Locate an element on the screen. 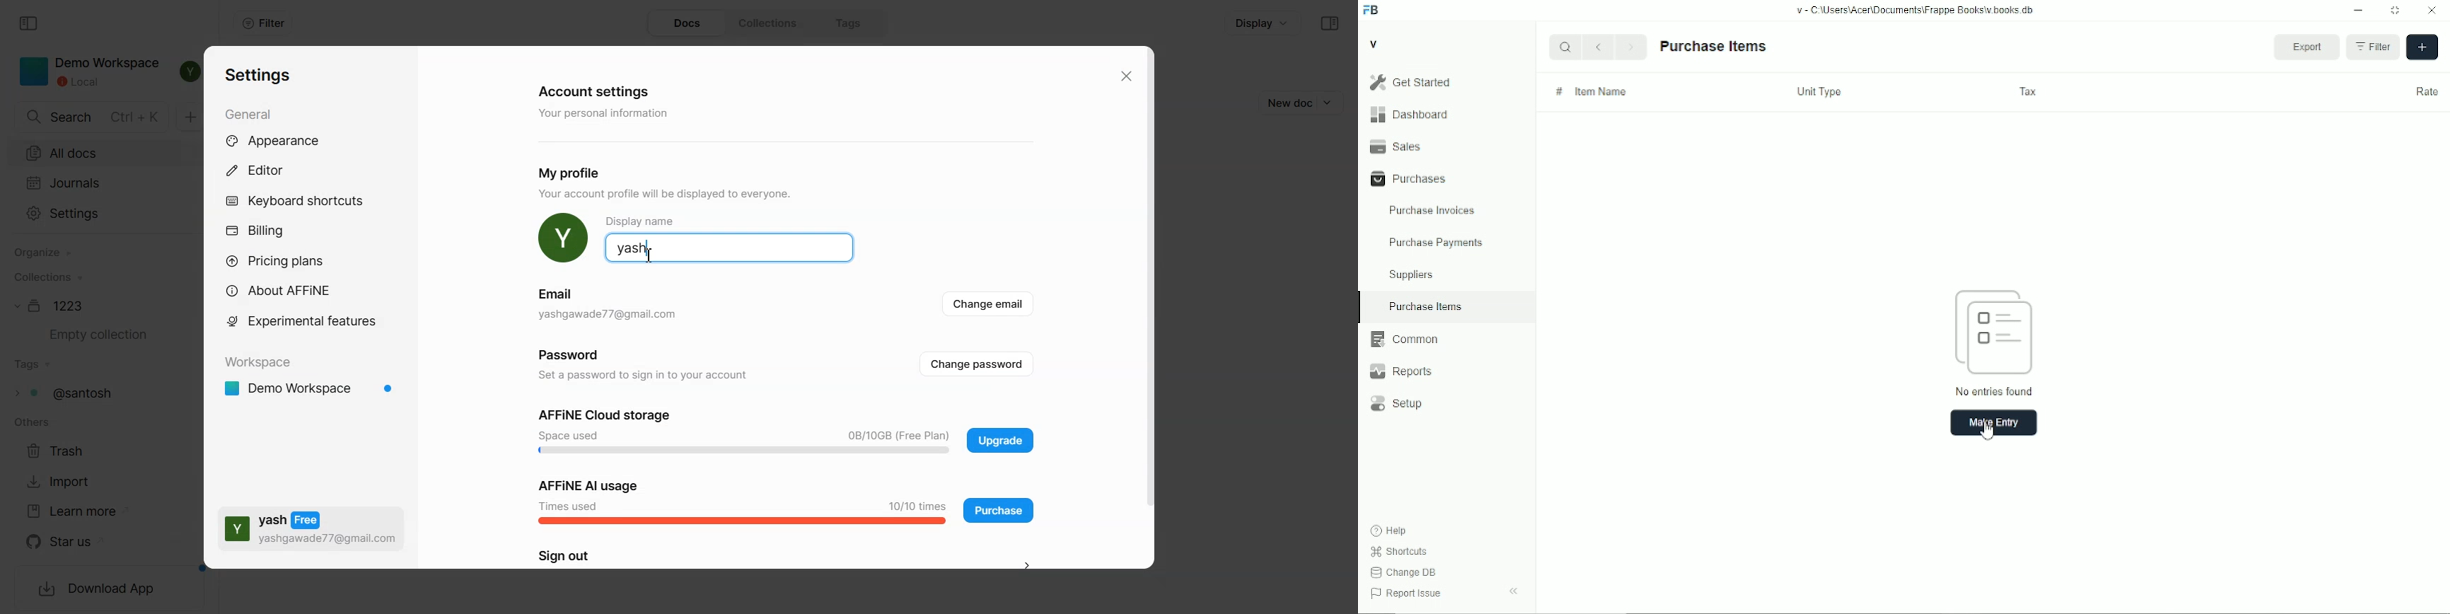 The image size is (2464, 616). Workspace is located at coordinates (262, 363).